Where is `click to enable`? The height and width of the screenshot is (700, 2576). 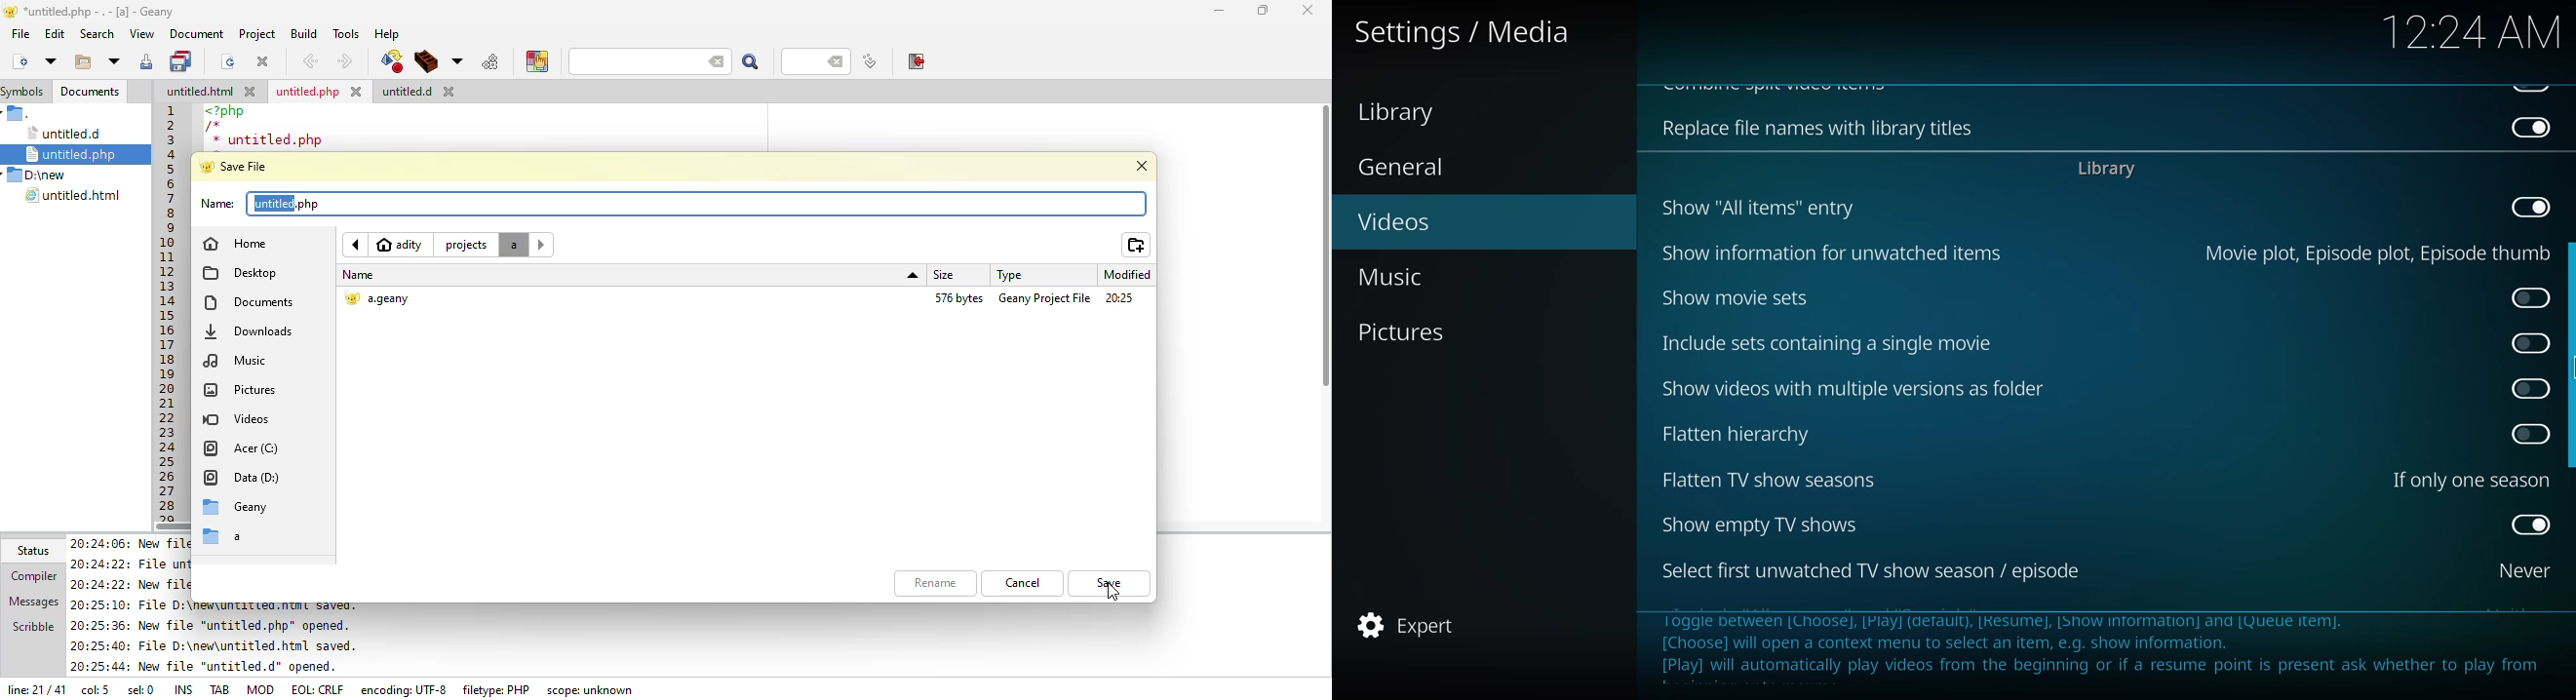 click to enable is located at coordinates (2530, 342).